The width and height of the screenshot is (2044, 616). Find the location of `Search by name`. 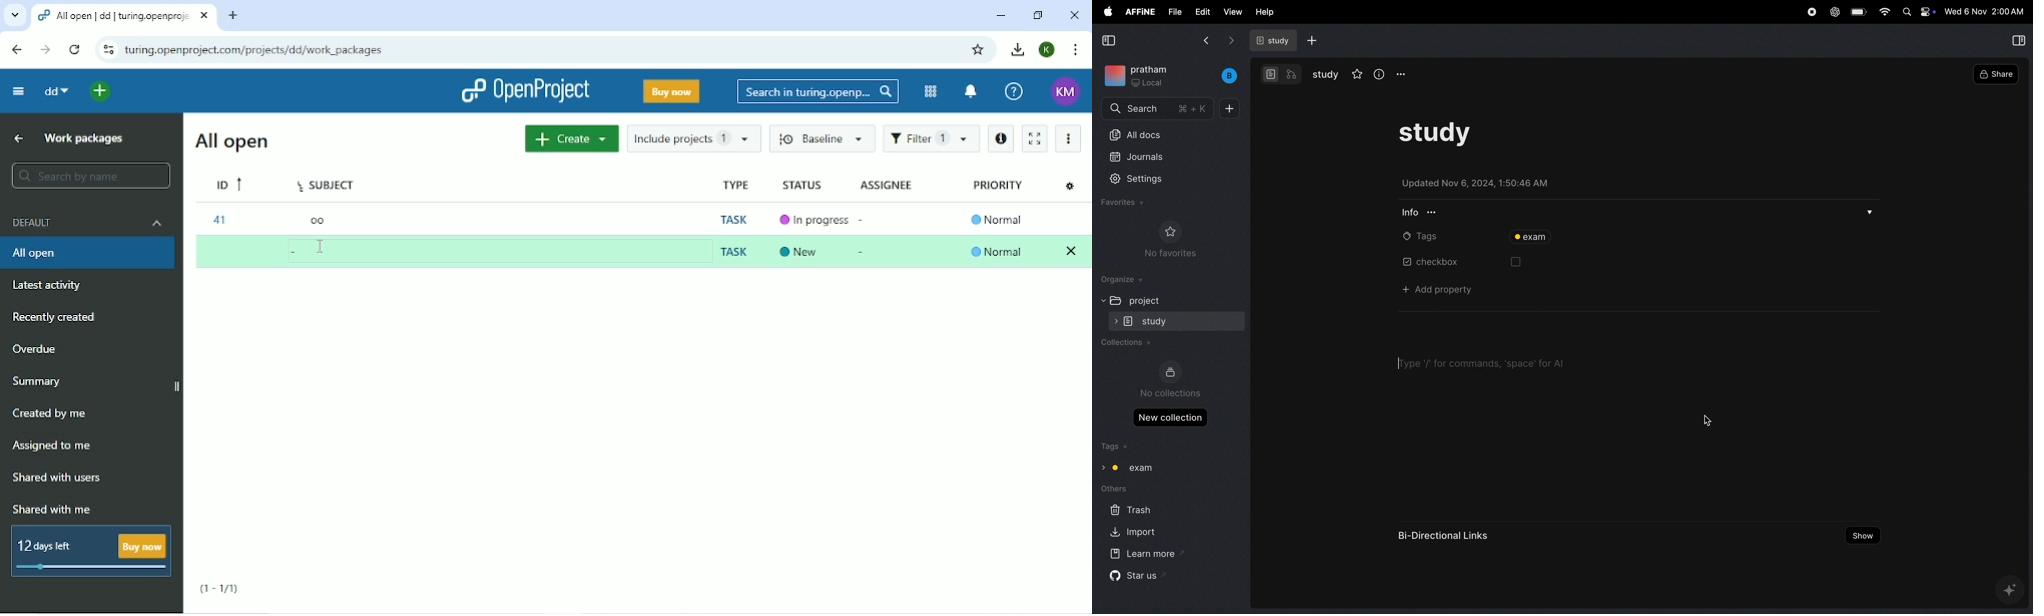

Search by name is located at coordinates (90, 175).